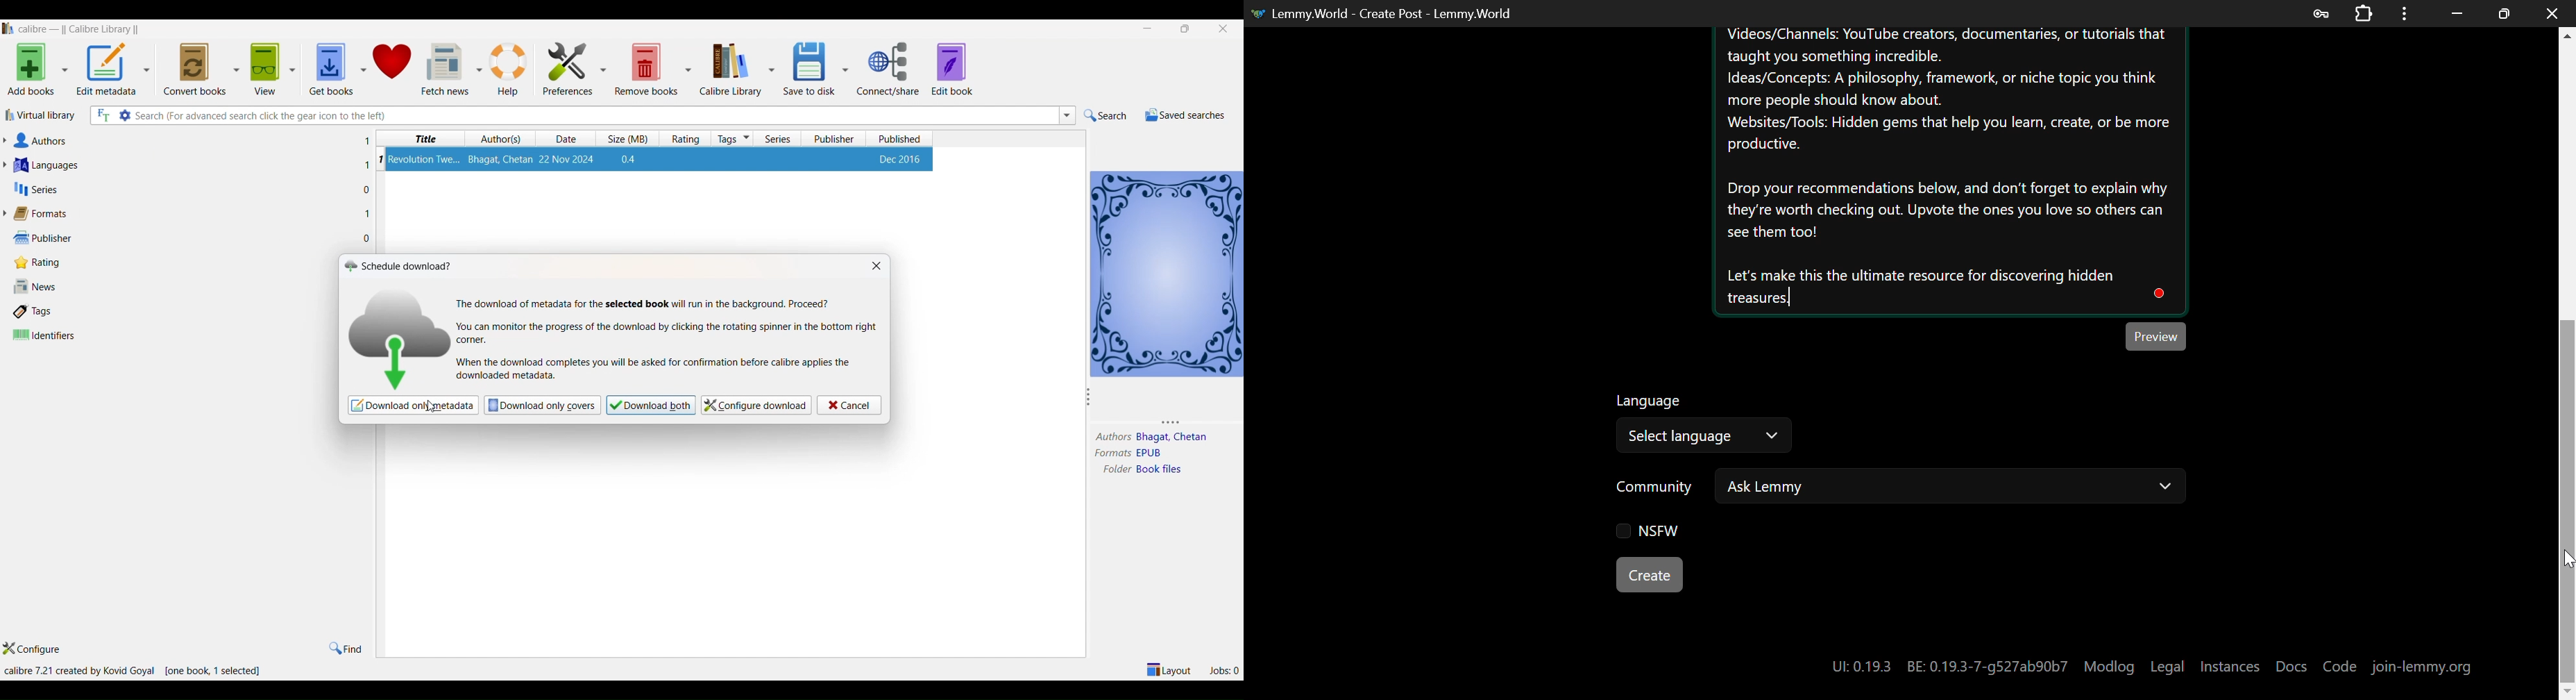 This screenshot has height=700, width=2576. What do you see at coordinates (1227, 30) in the screenshot?
I see `close` at bounding box center [1227, 30].